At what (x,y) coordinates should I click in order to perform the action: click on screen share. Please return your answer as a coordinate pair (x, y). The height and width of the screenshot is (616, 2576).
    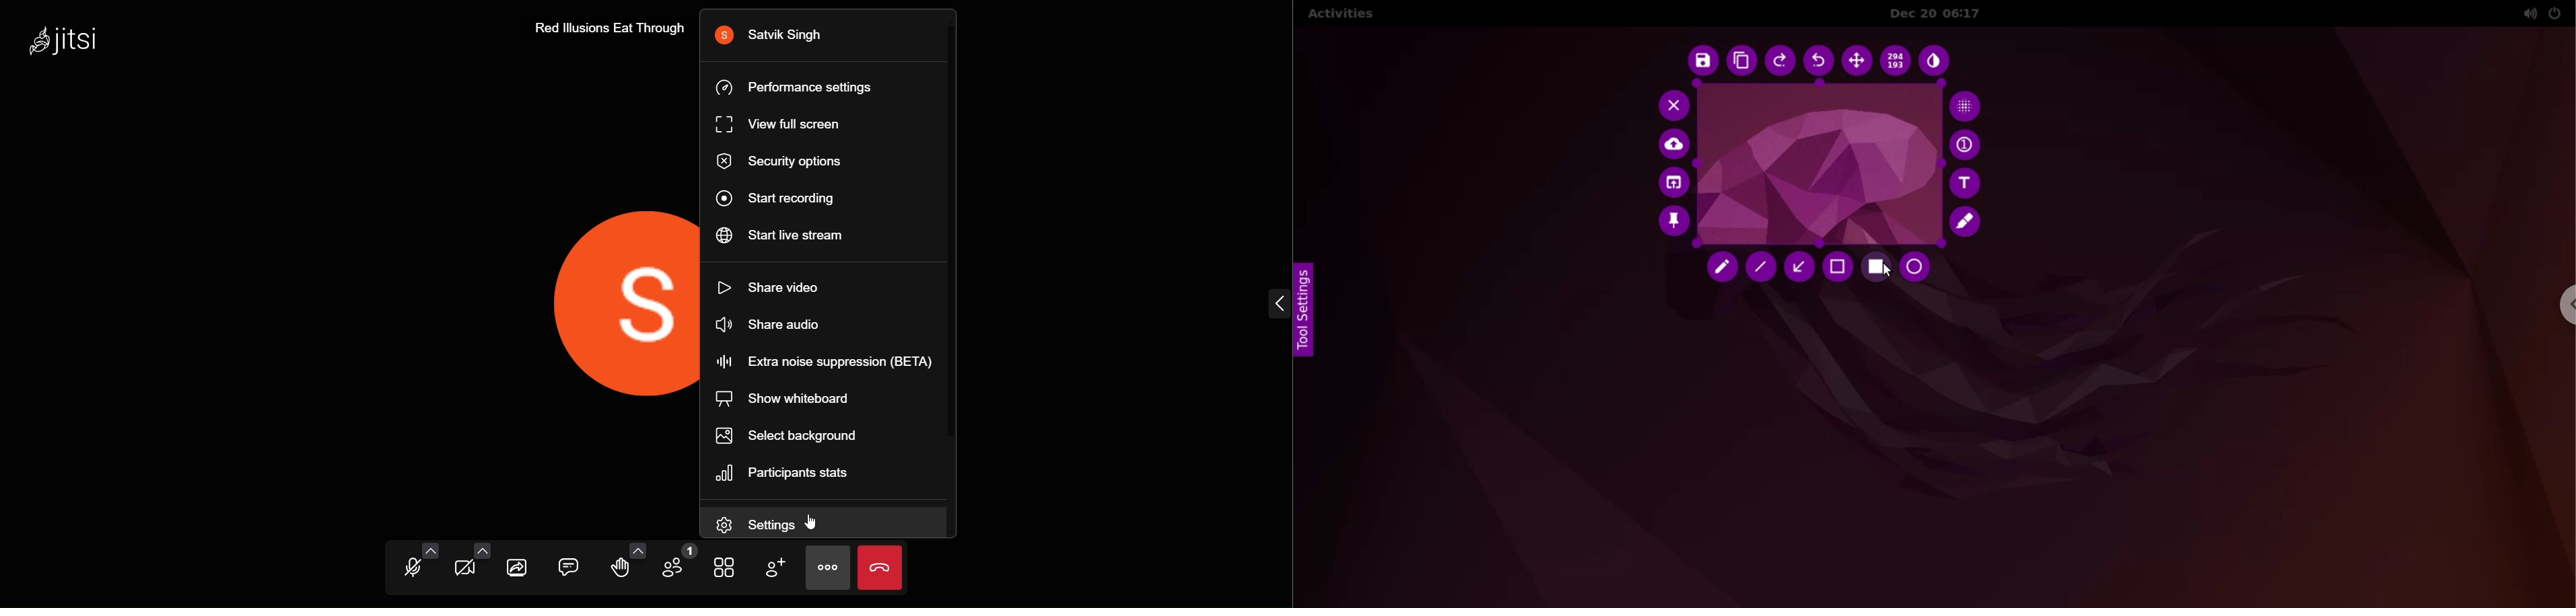
    Looking at the image, I should click on (520, 568).